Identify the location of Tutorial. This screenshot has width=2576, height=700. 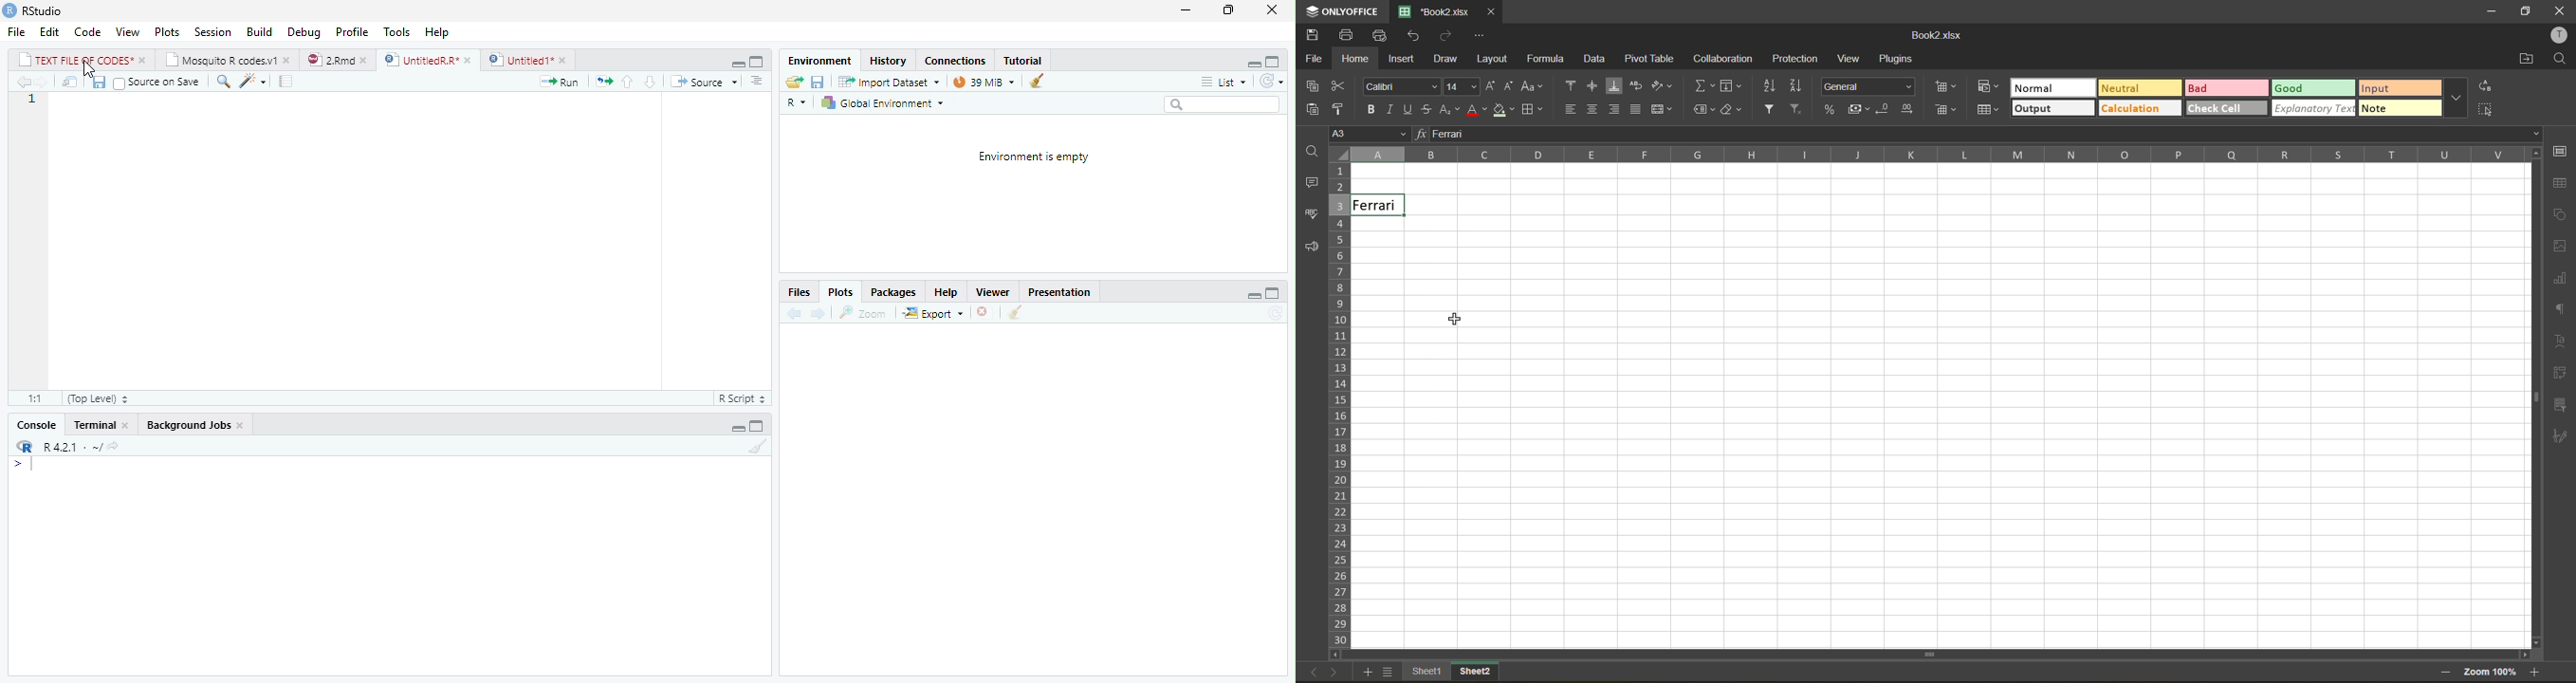
(1025, 60).